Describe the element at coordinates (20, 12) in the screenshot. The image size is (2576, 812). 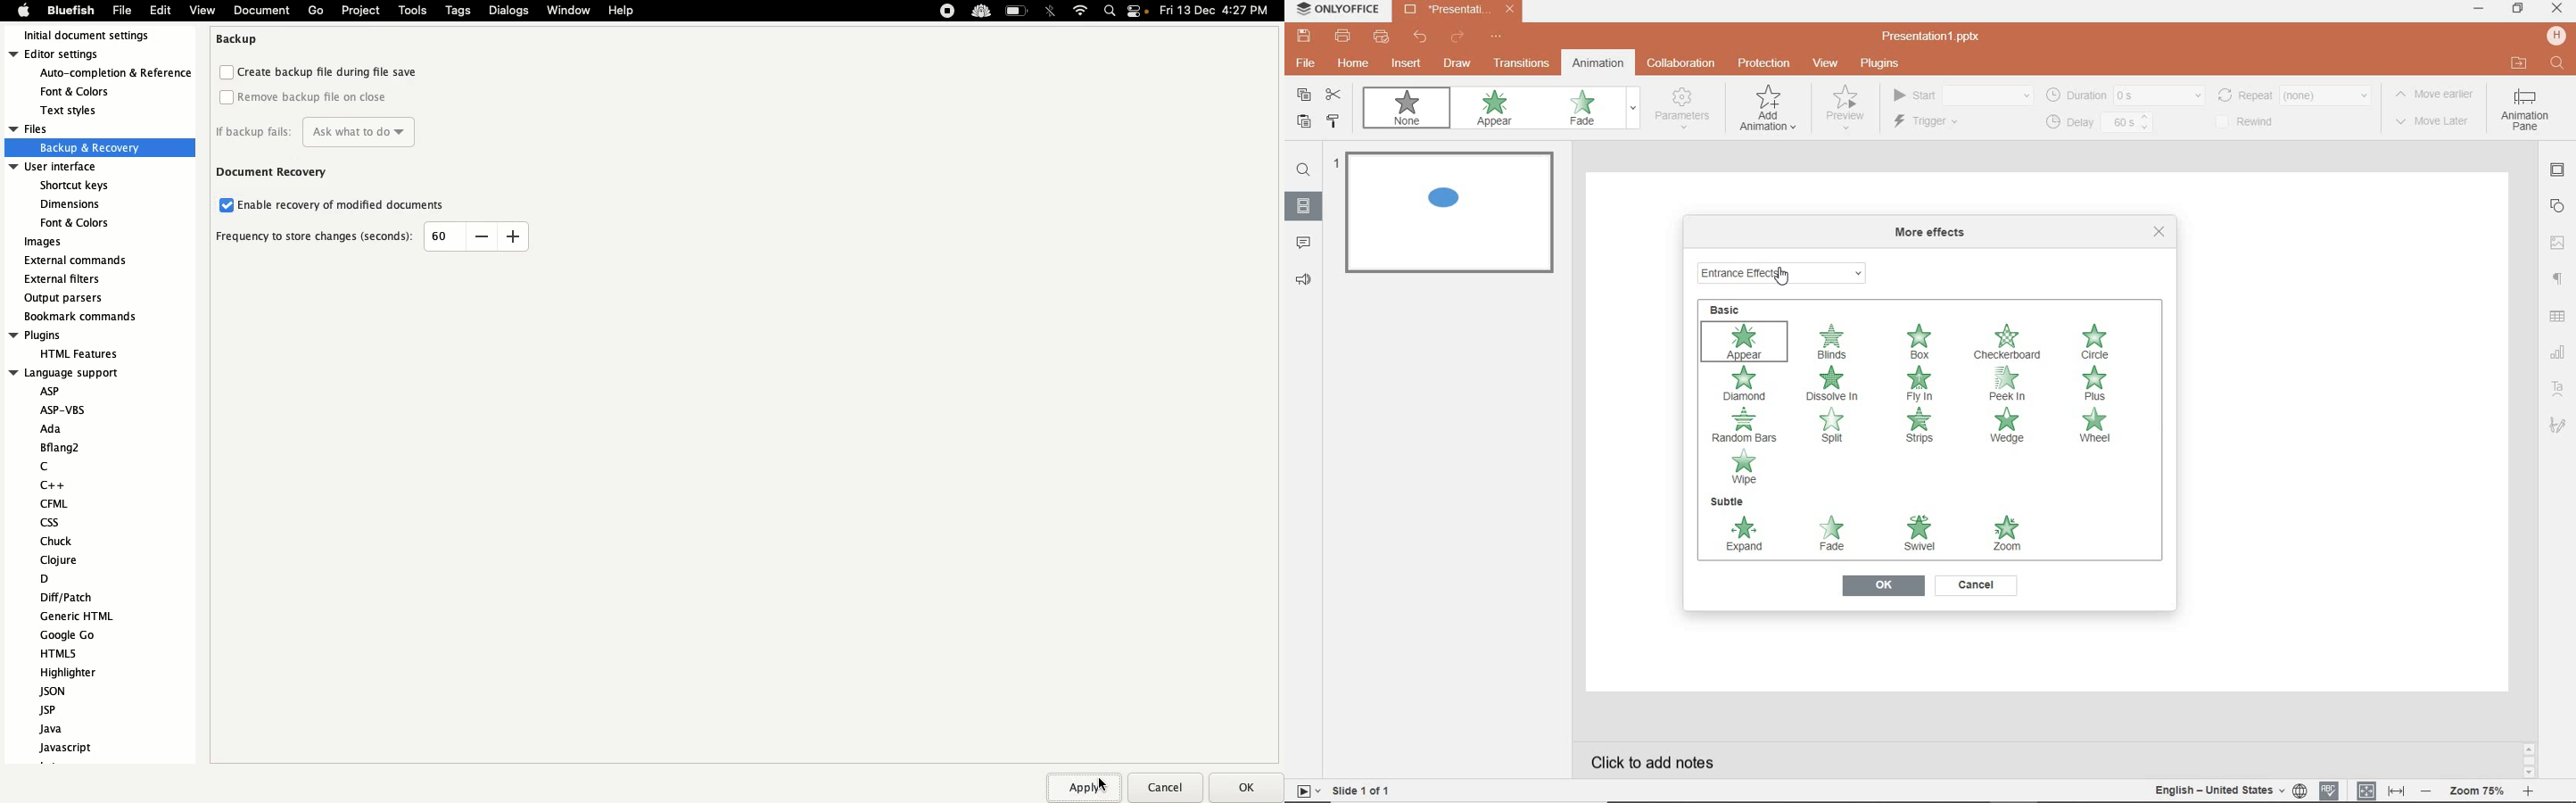
I see `Apple logo` at that location.